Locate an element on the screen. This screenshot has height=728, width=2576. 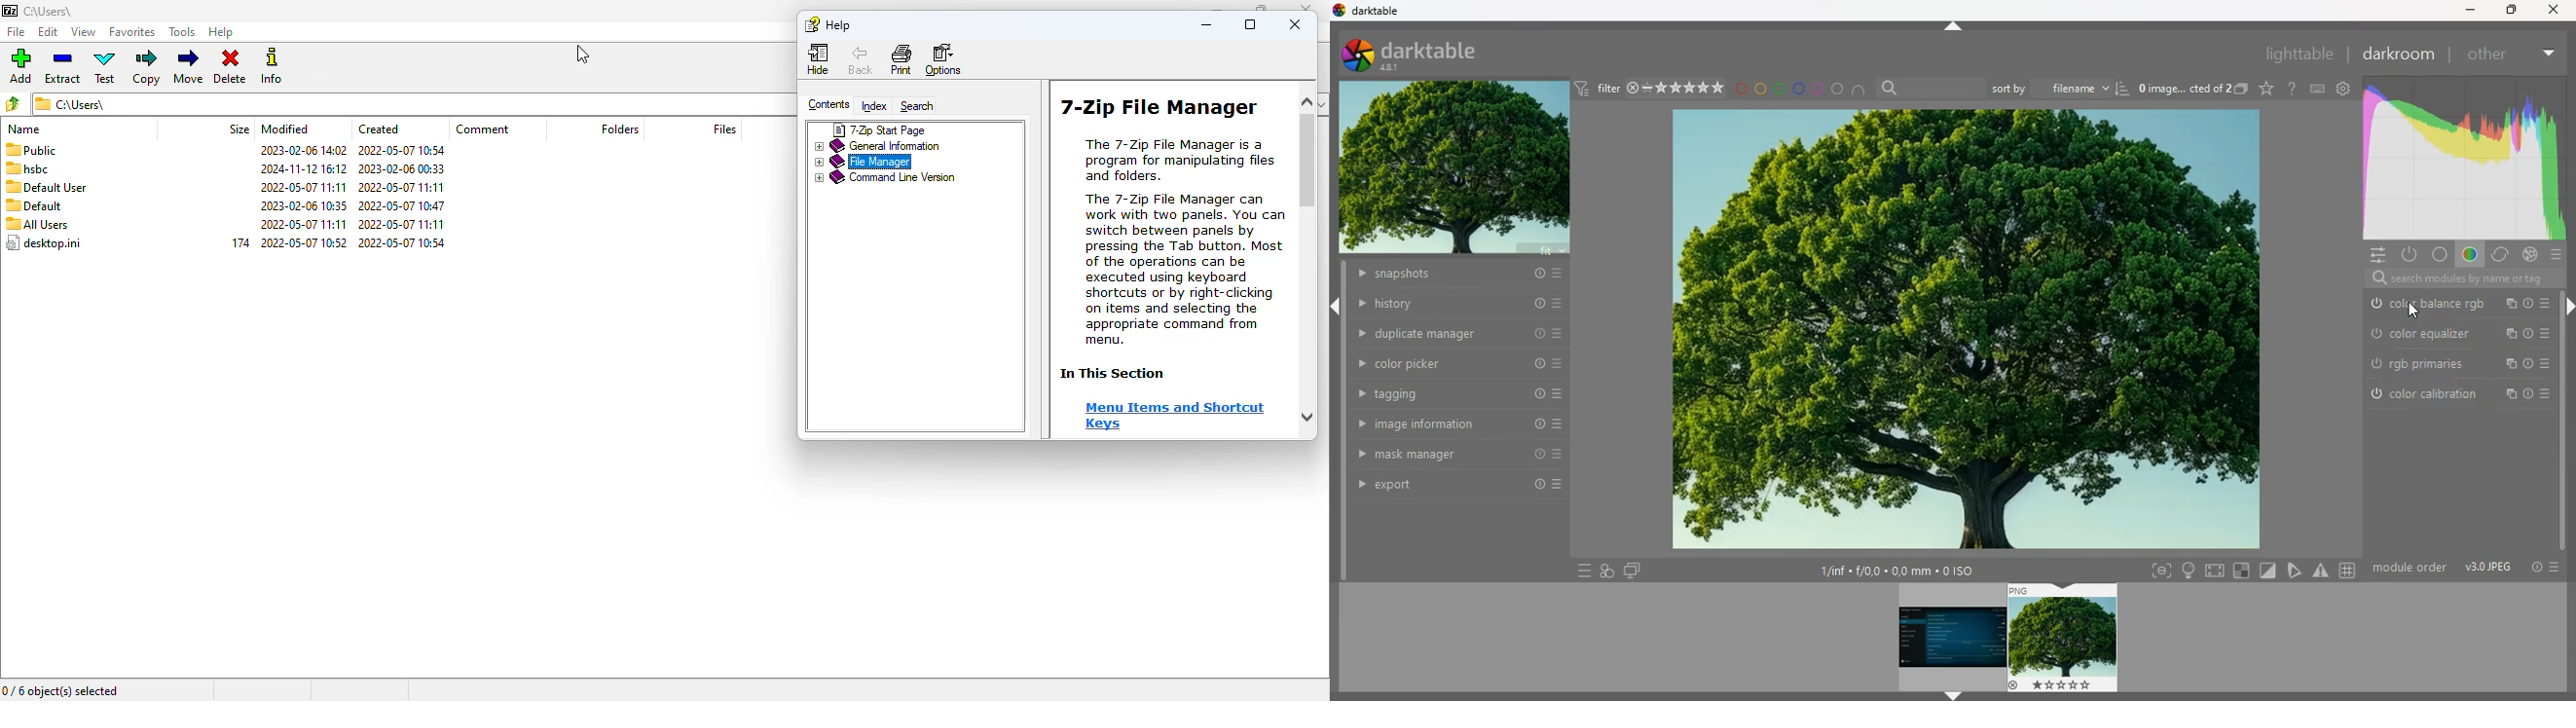
image information is located at coordinates (1459, 424).